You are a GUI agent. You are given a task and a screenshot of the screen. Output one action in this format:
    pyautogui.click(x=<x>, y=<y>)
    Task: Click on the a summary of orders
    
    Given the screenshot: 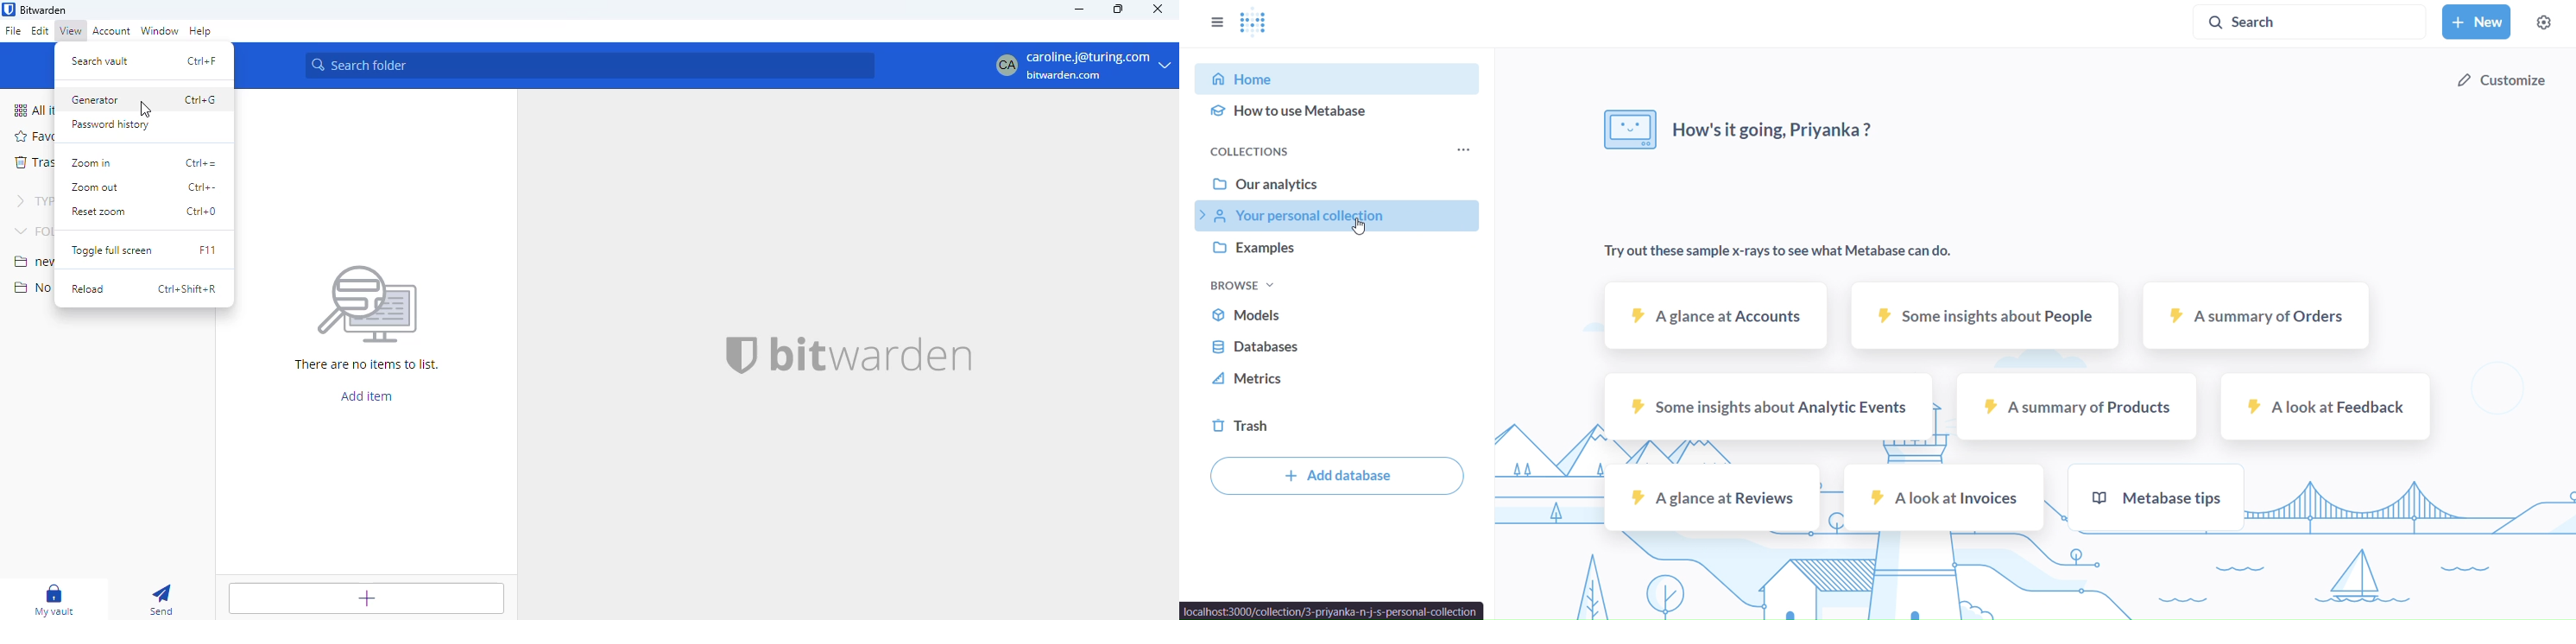 What is the action you would take?
    pyautogui.click(x=2254, y=314)
    